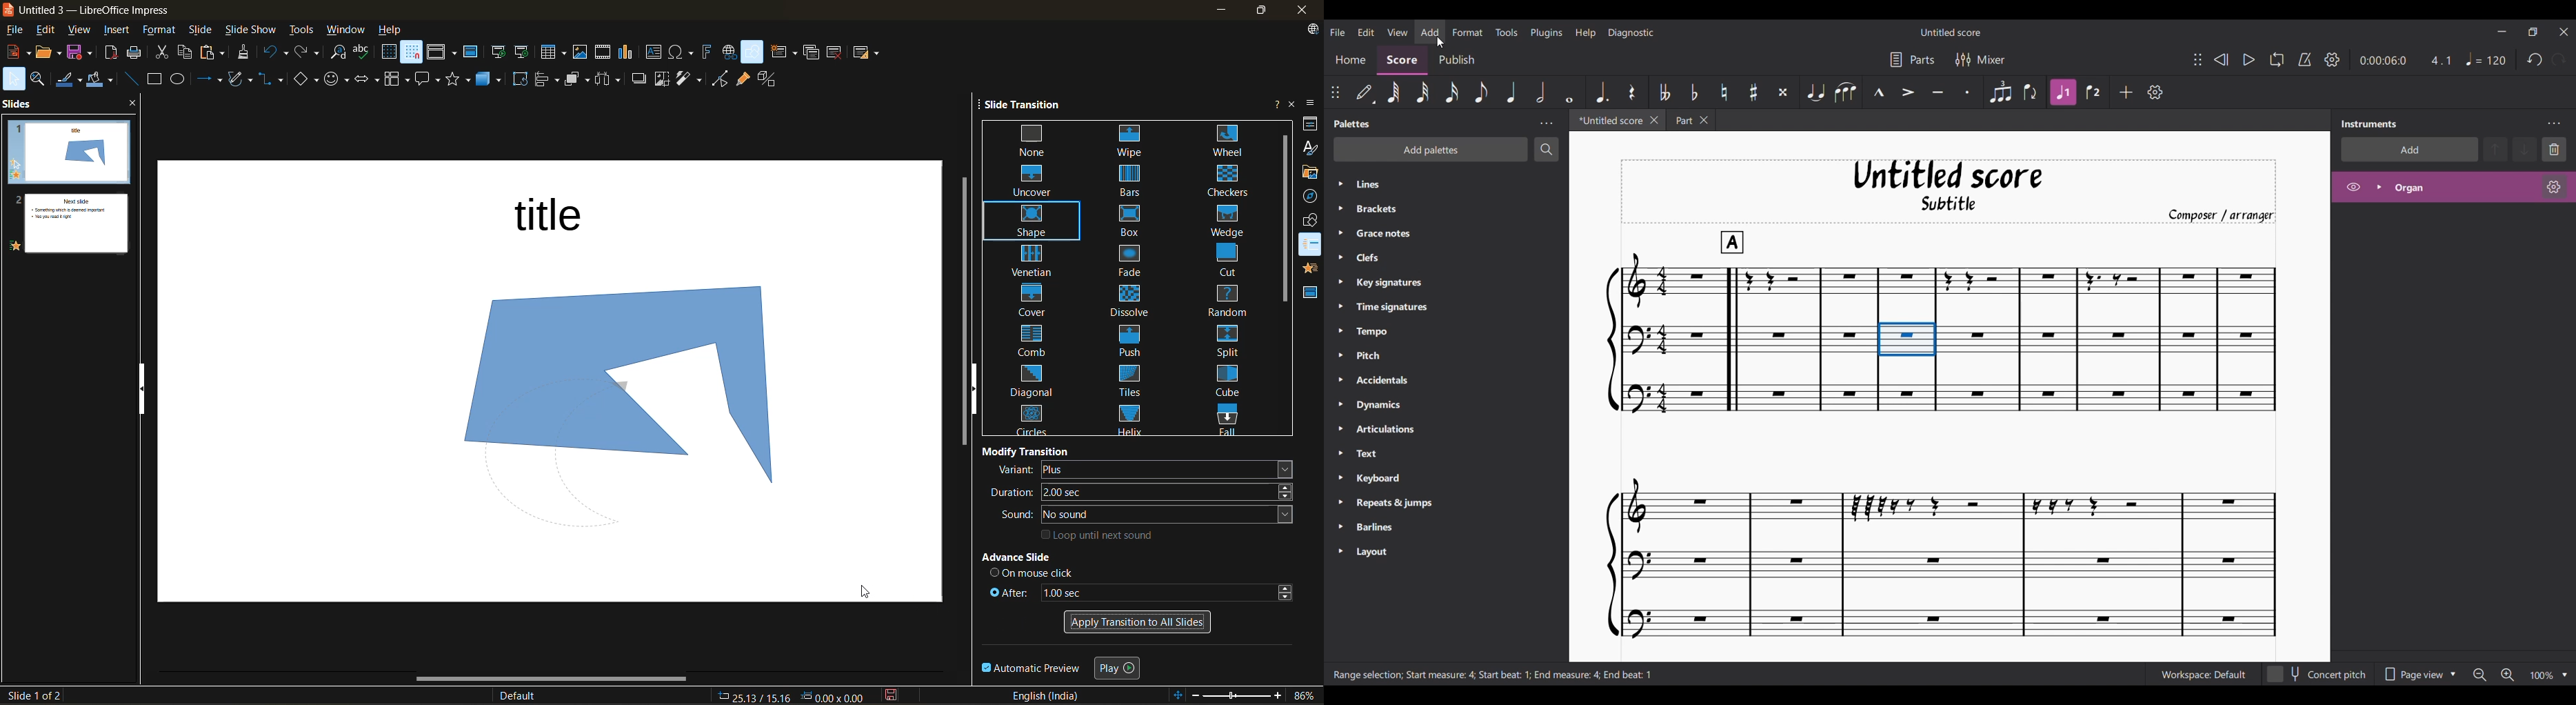 This screenshot has width=2576, height=728. Describe the element at coordinates (1310, 172) in the screenshot. I see `gallery` at that location.